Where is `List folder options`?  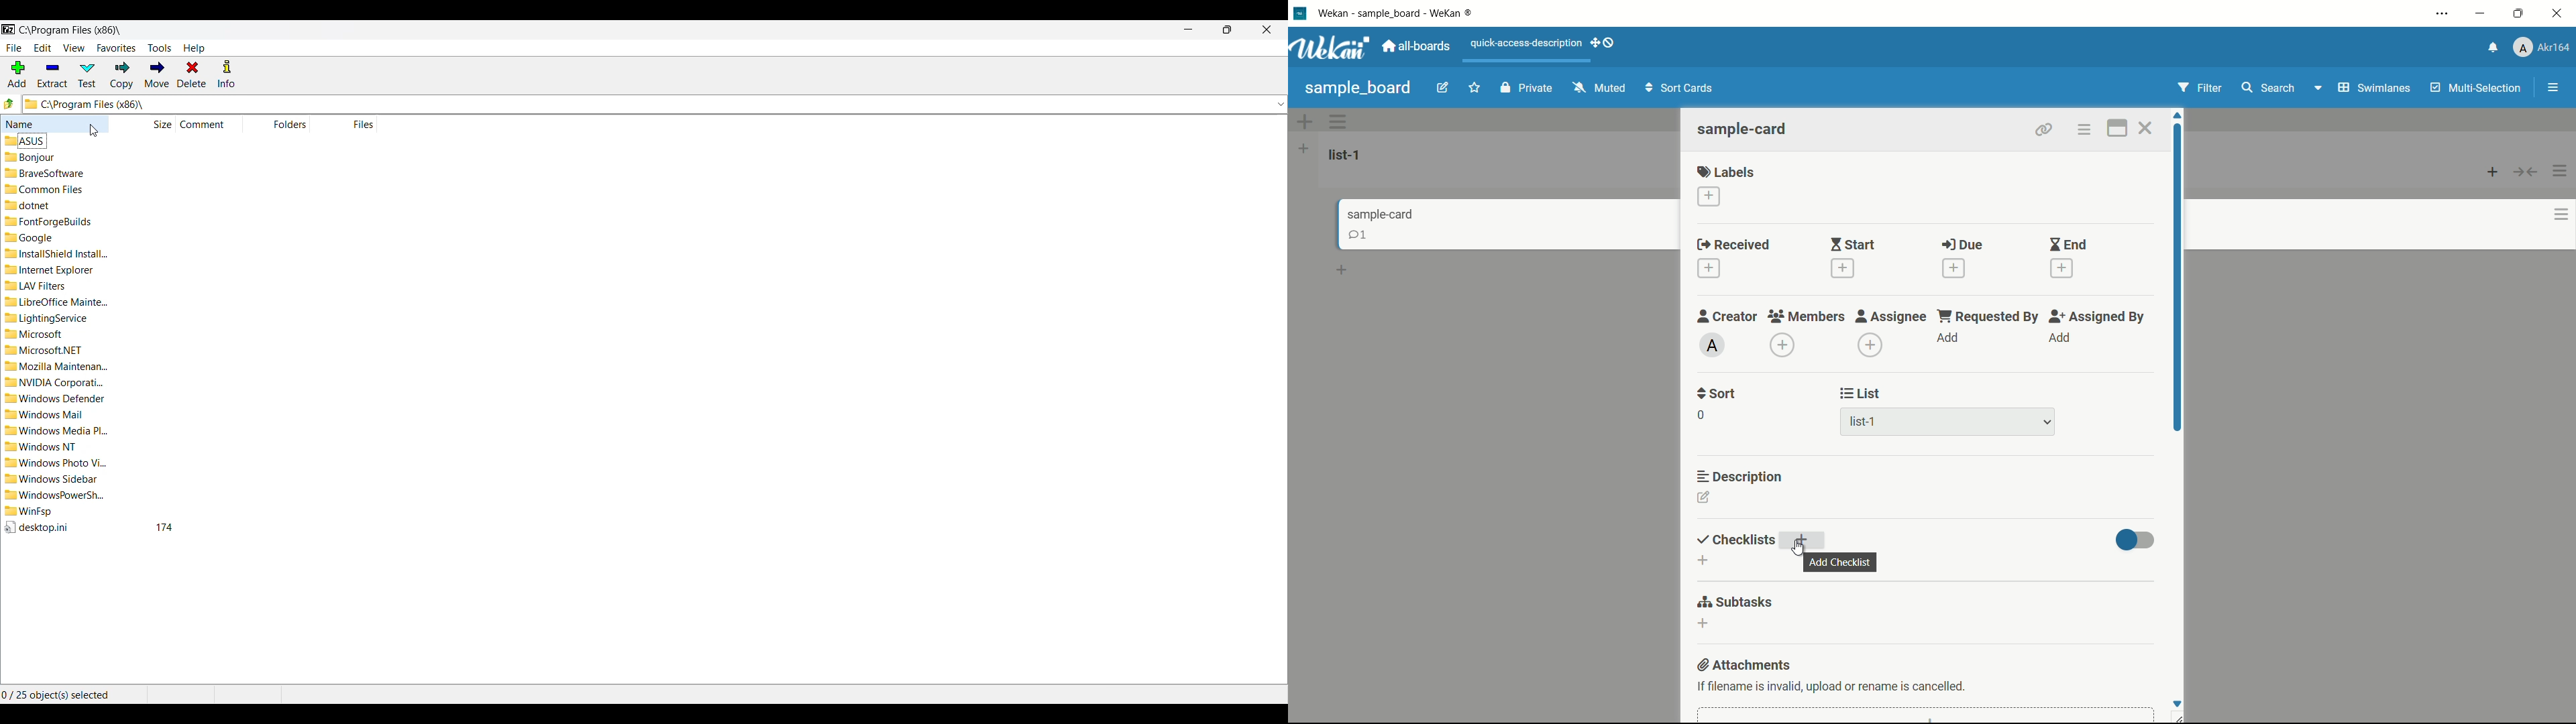
List folder options is located at coordinates (1281, 105).